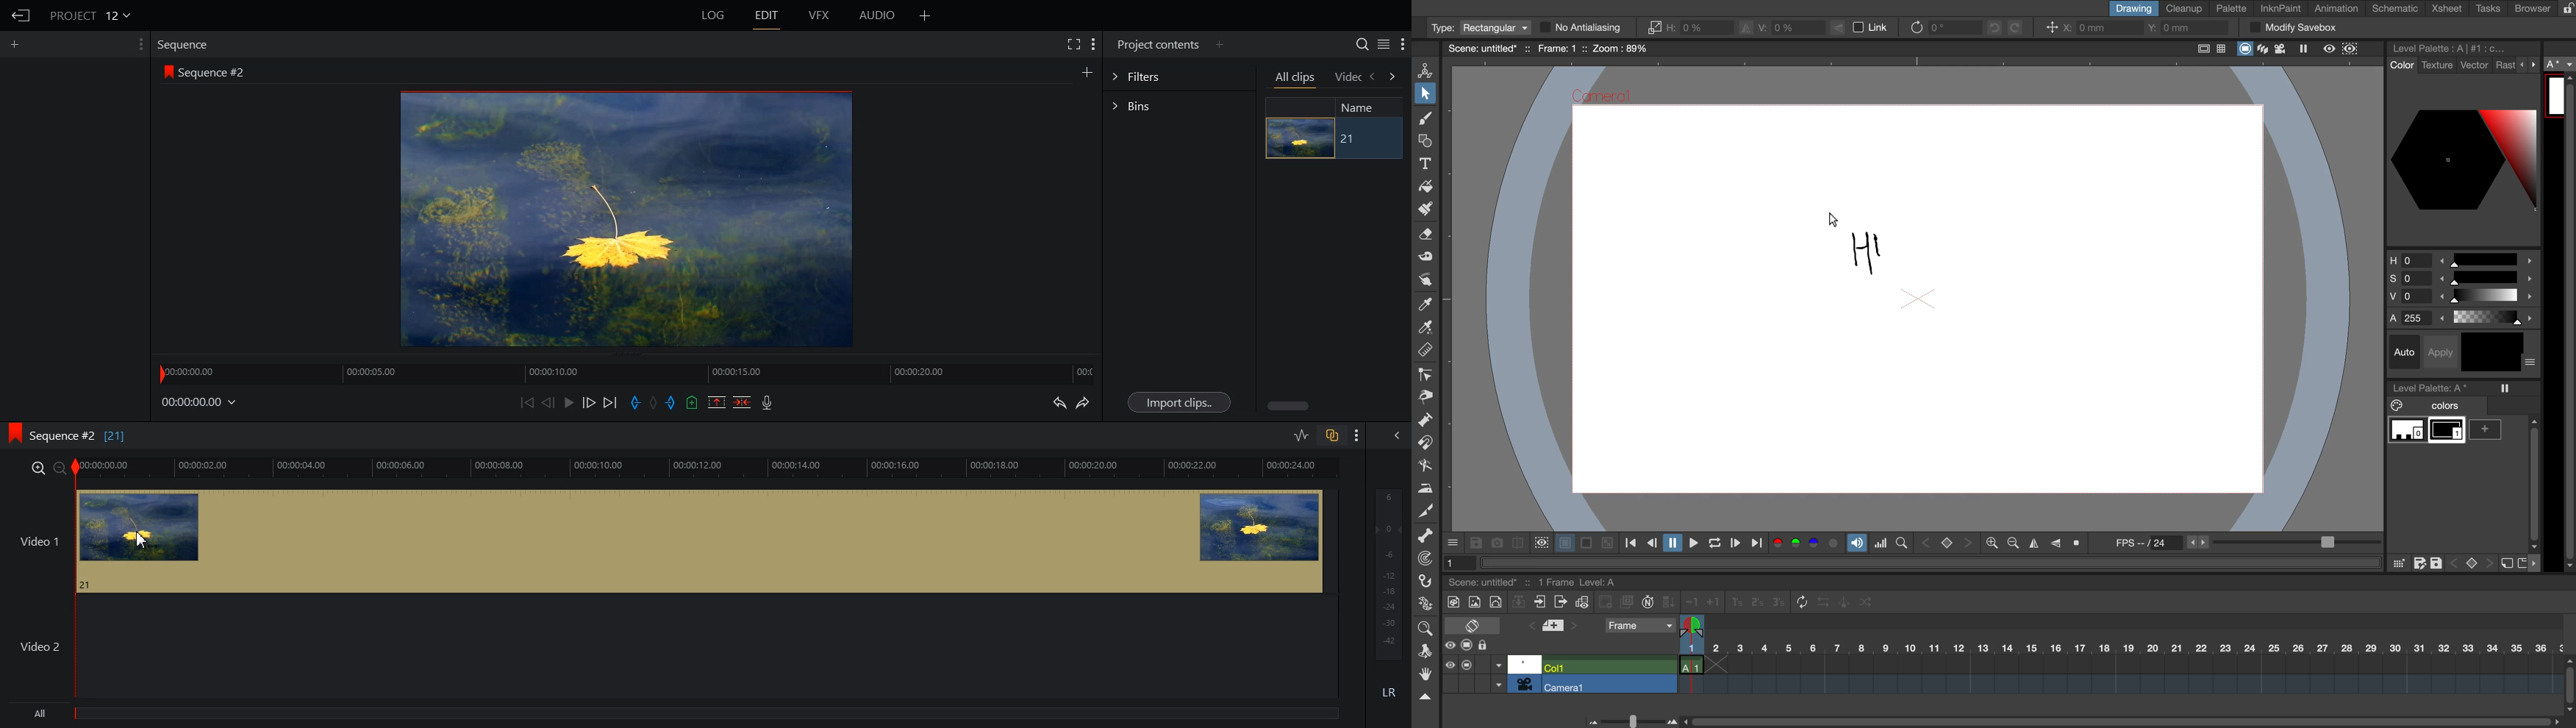 The width and height of the screenshot is (2576, 728). I want to click on Add Panel, so click(18, 43).